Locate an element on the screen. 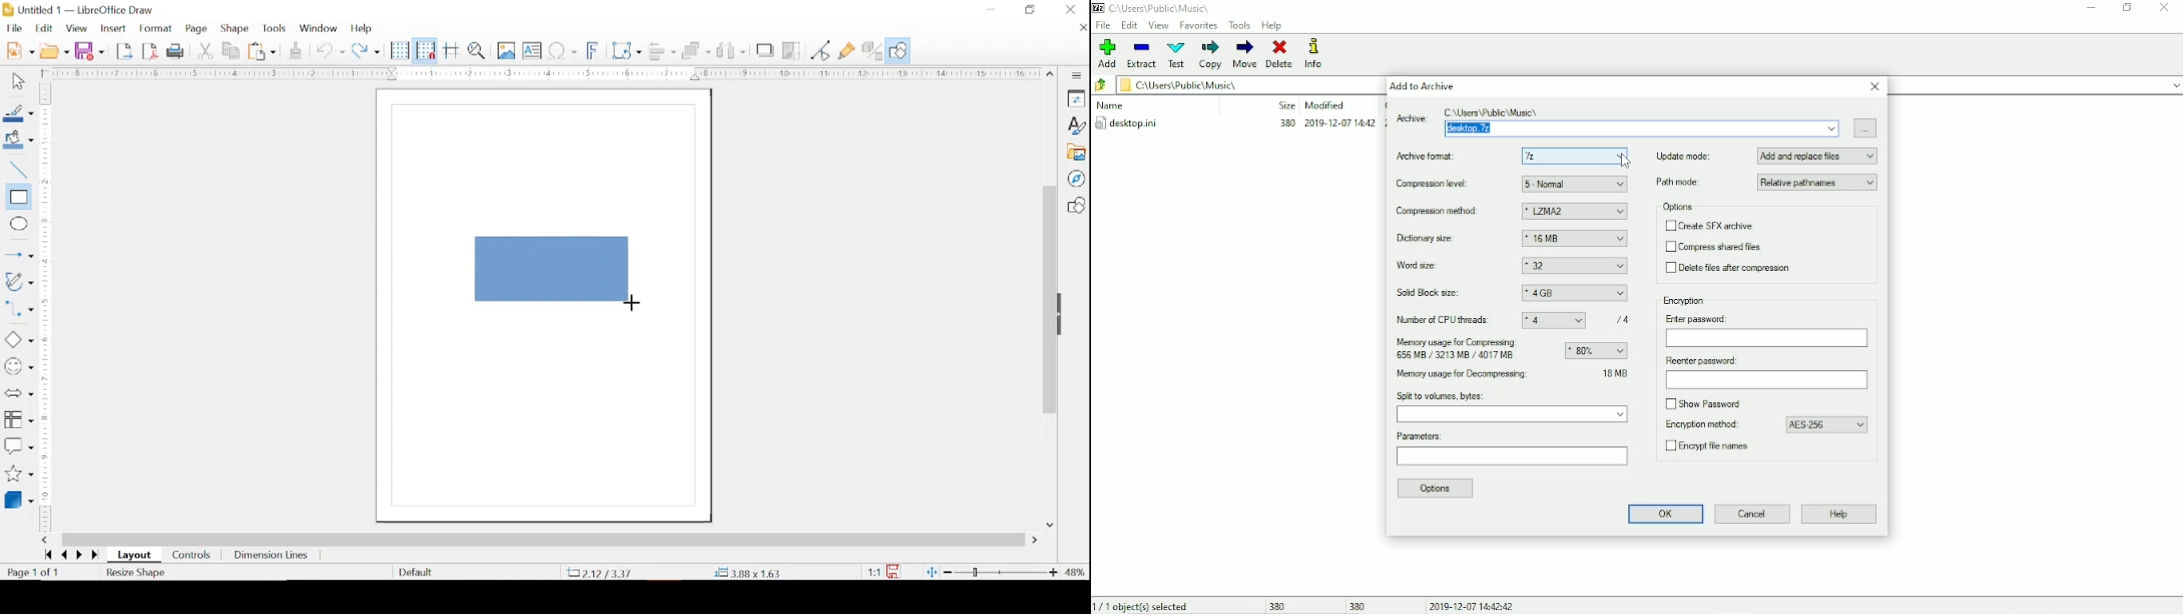  controls is located at coordinates (192, 556).